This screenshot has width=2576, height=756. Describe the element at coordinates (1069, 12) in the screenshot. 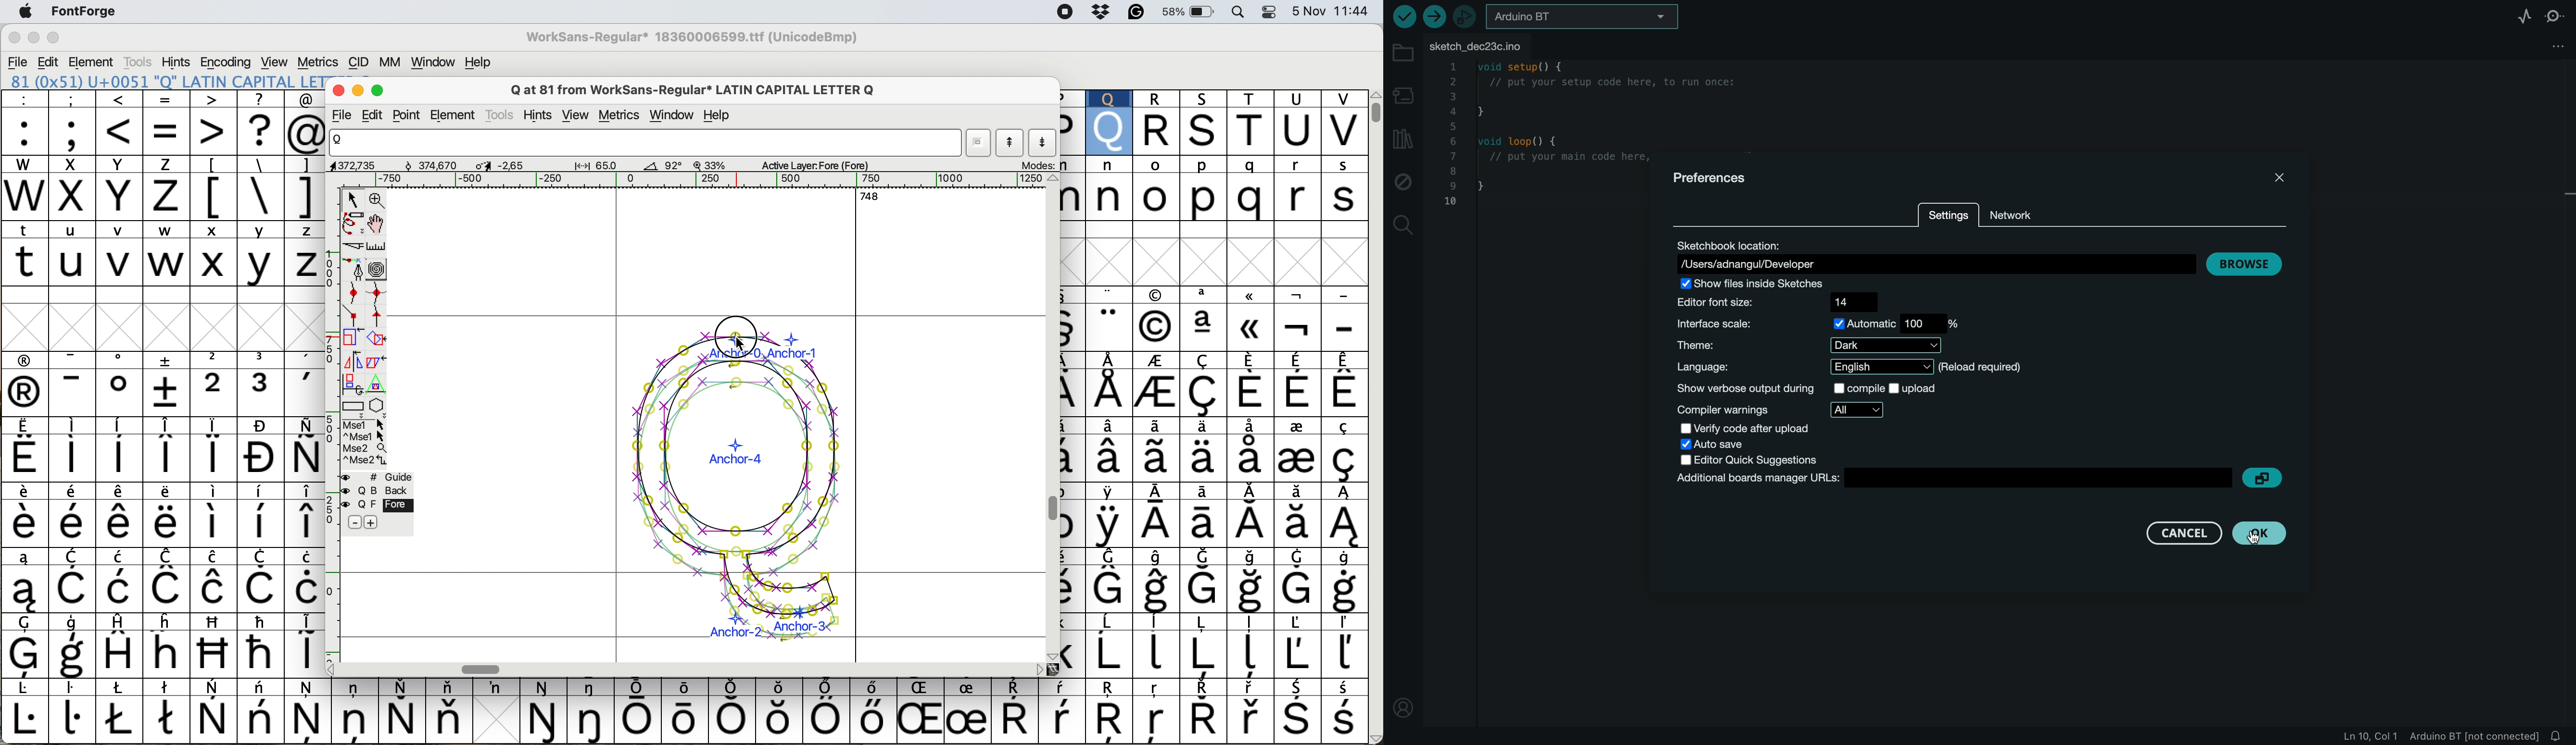

I see `screen recorder` at that location.